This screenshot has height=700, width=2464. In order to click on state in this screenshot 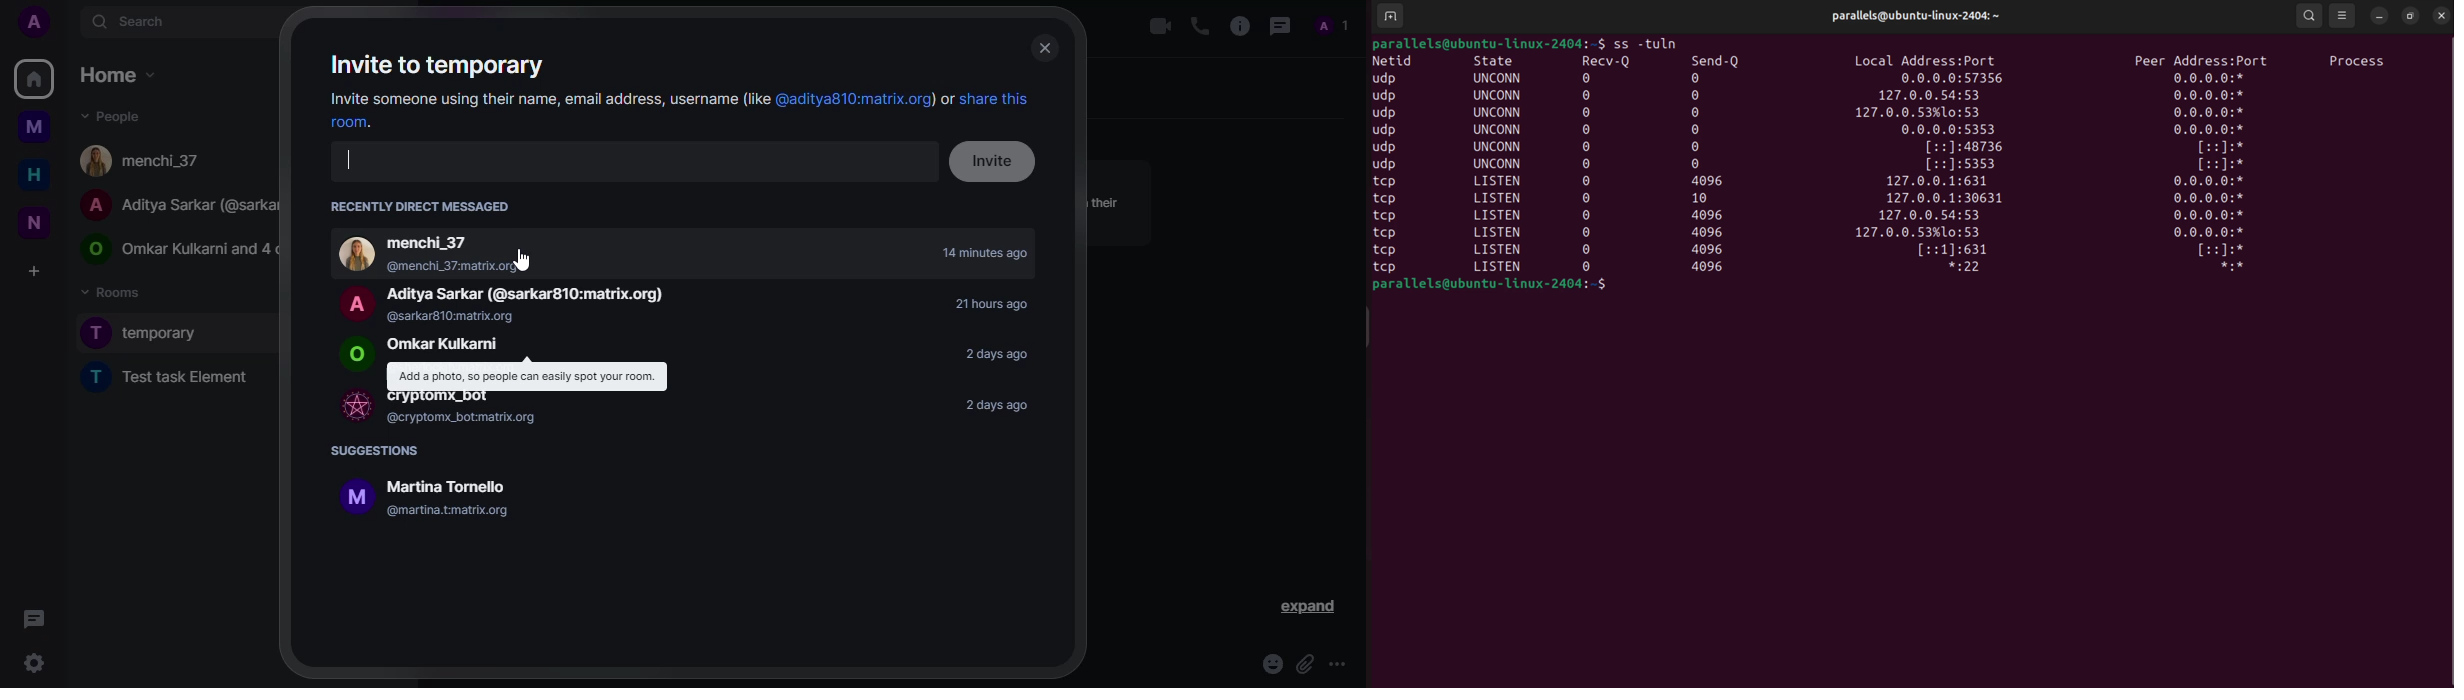, I will do `click(1499, 60)`.